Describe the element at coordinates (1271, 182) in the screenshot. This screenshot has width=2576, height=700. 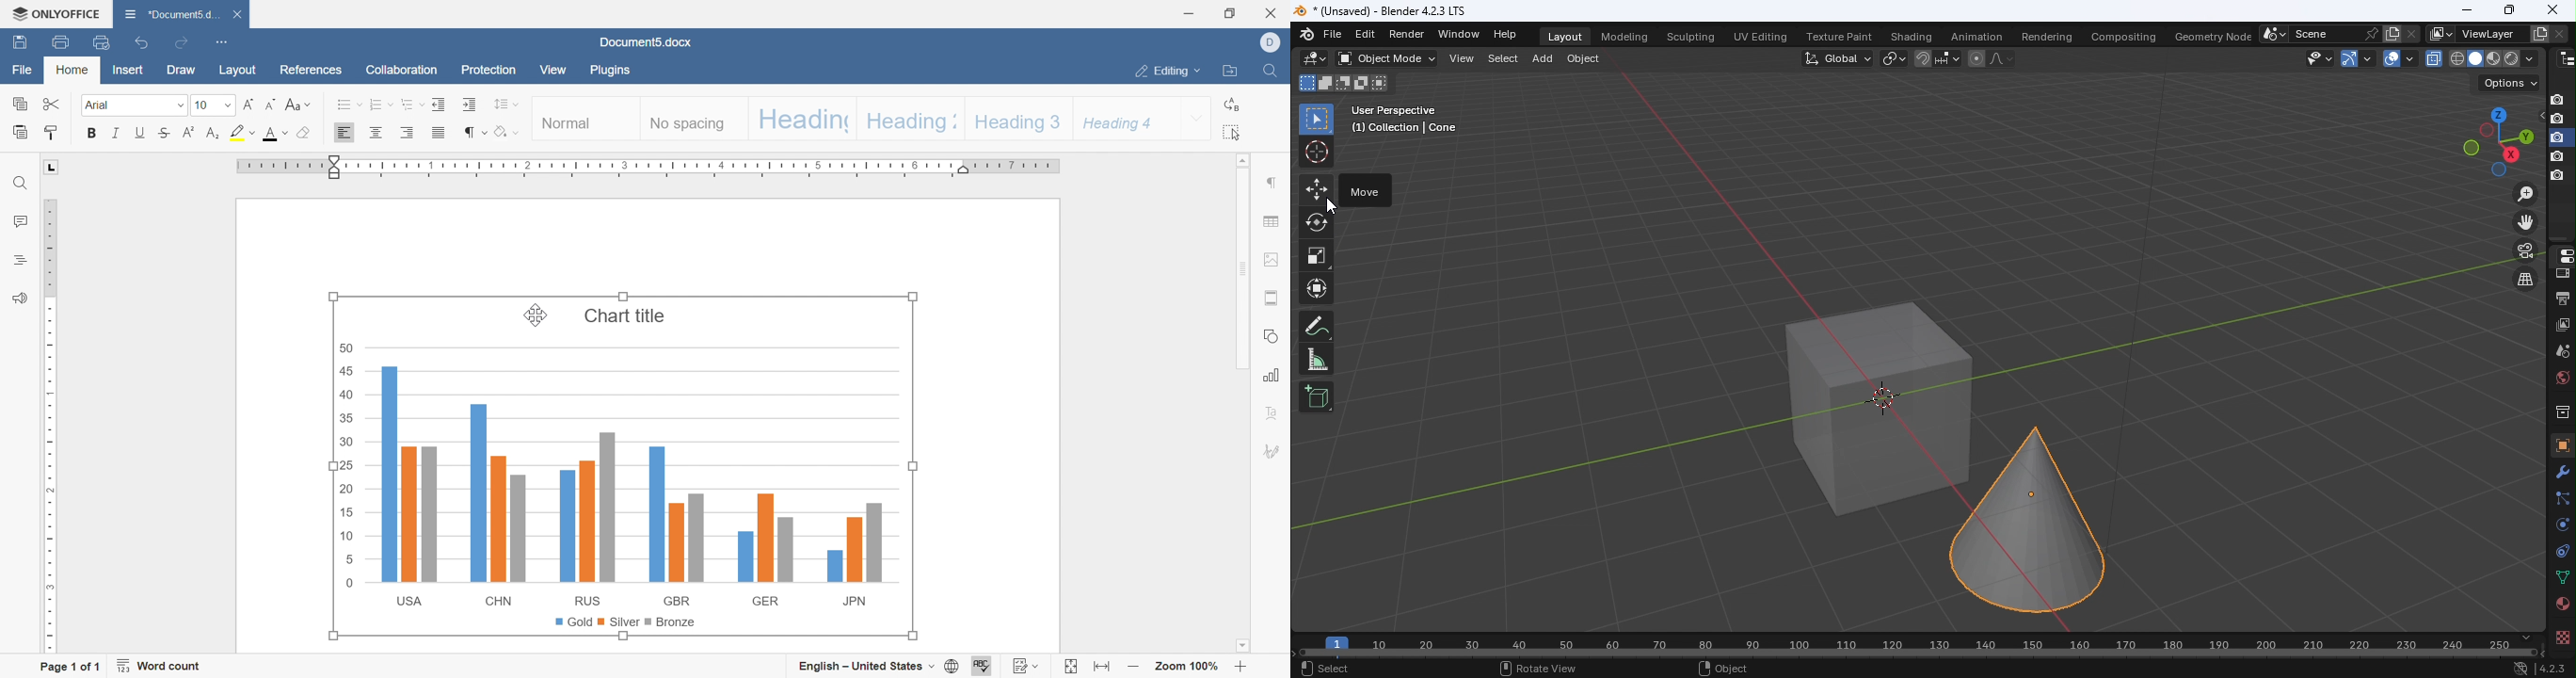
I see `paragraph settings` at that location.